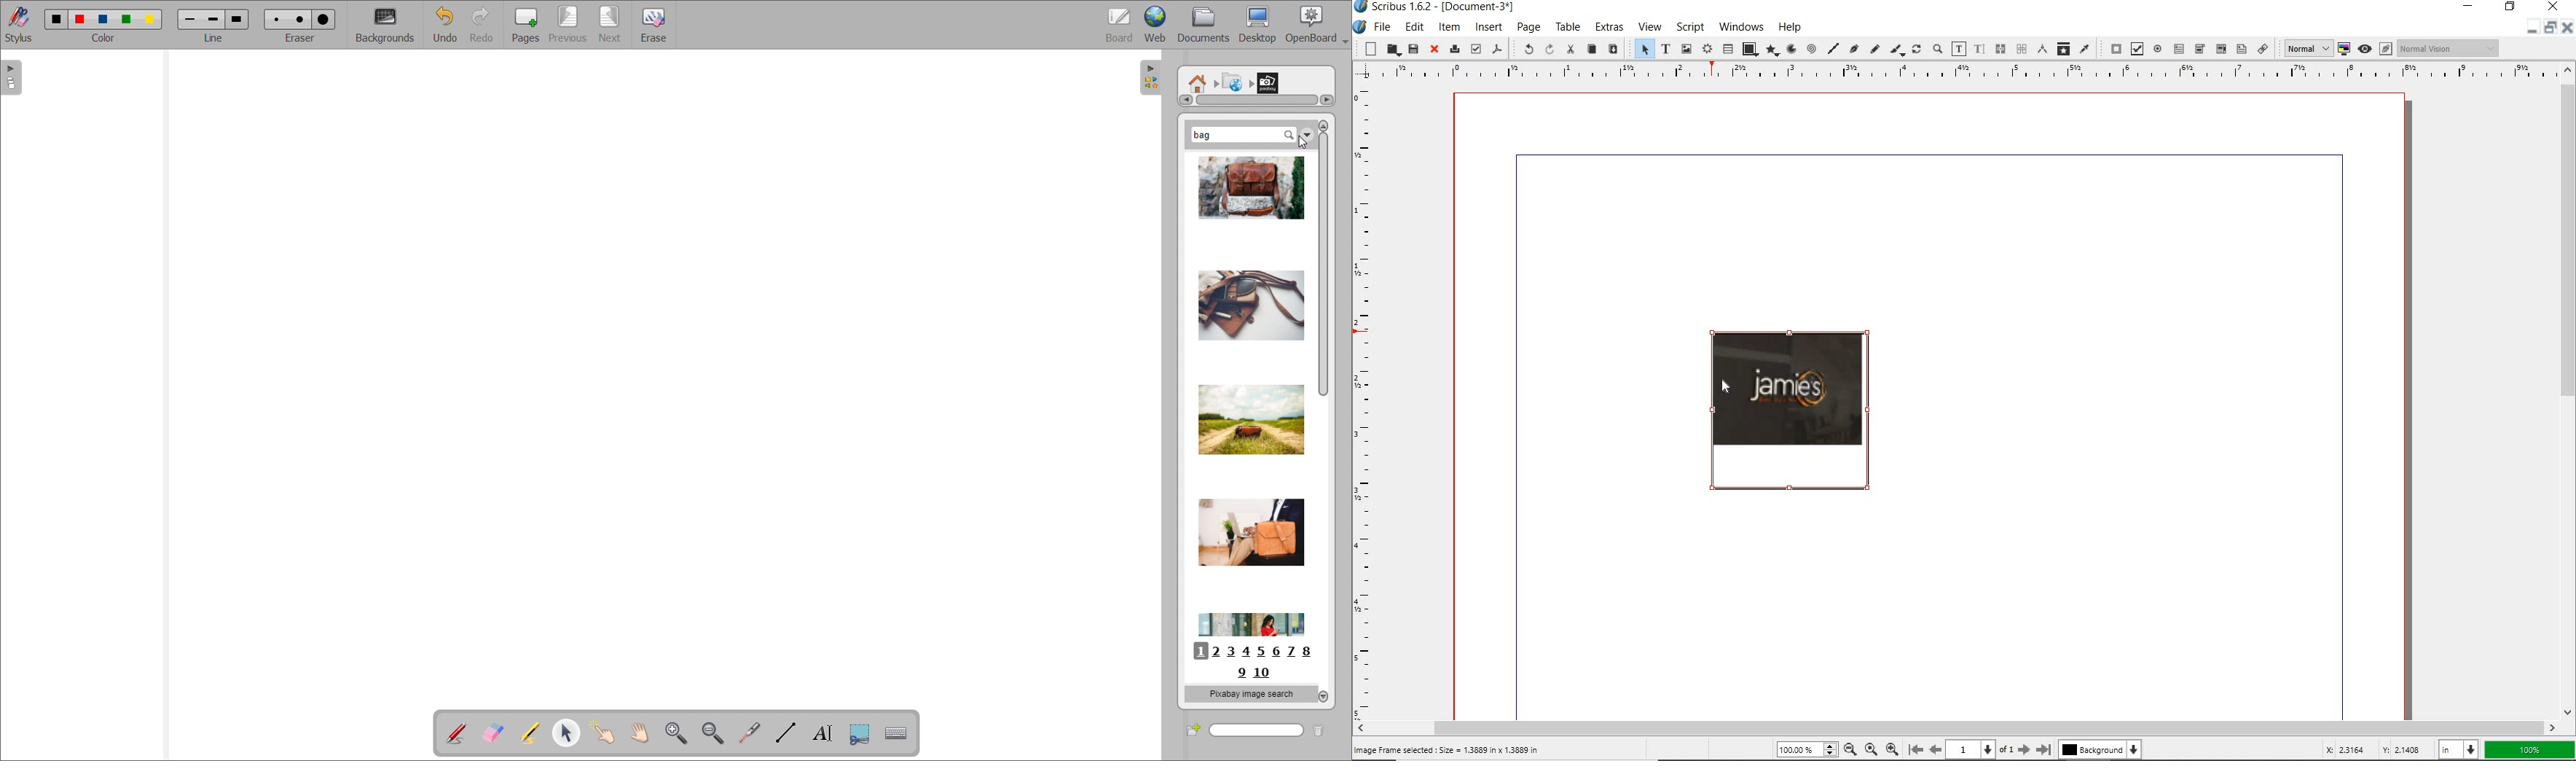 The height and width of the screenshot is (784, 2576). Describe the element at coordinates (676, 732) in the screenshot. I see `zoom in` at that location.